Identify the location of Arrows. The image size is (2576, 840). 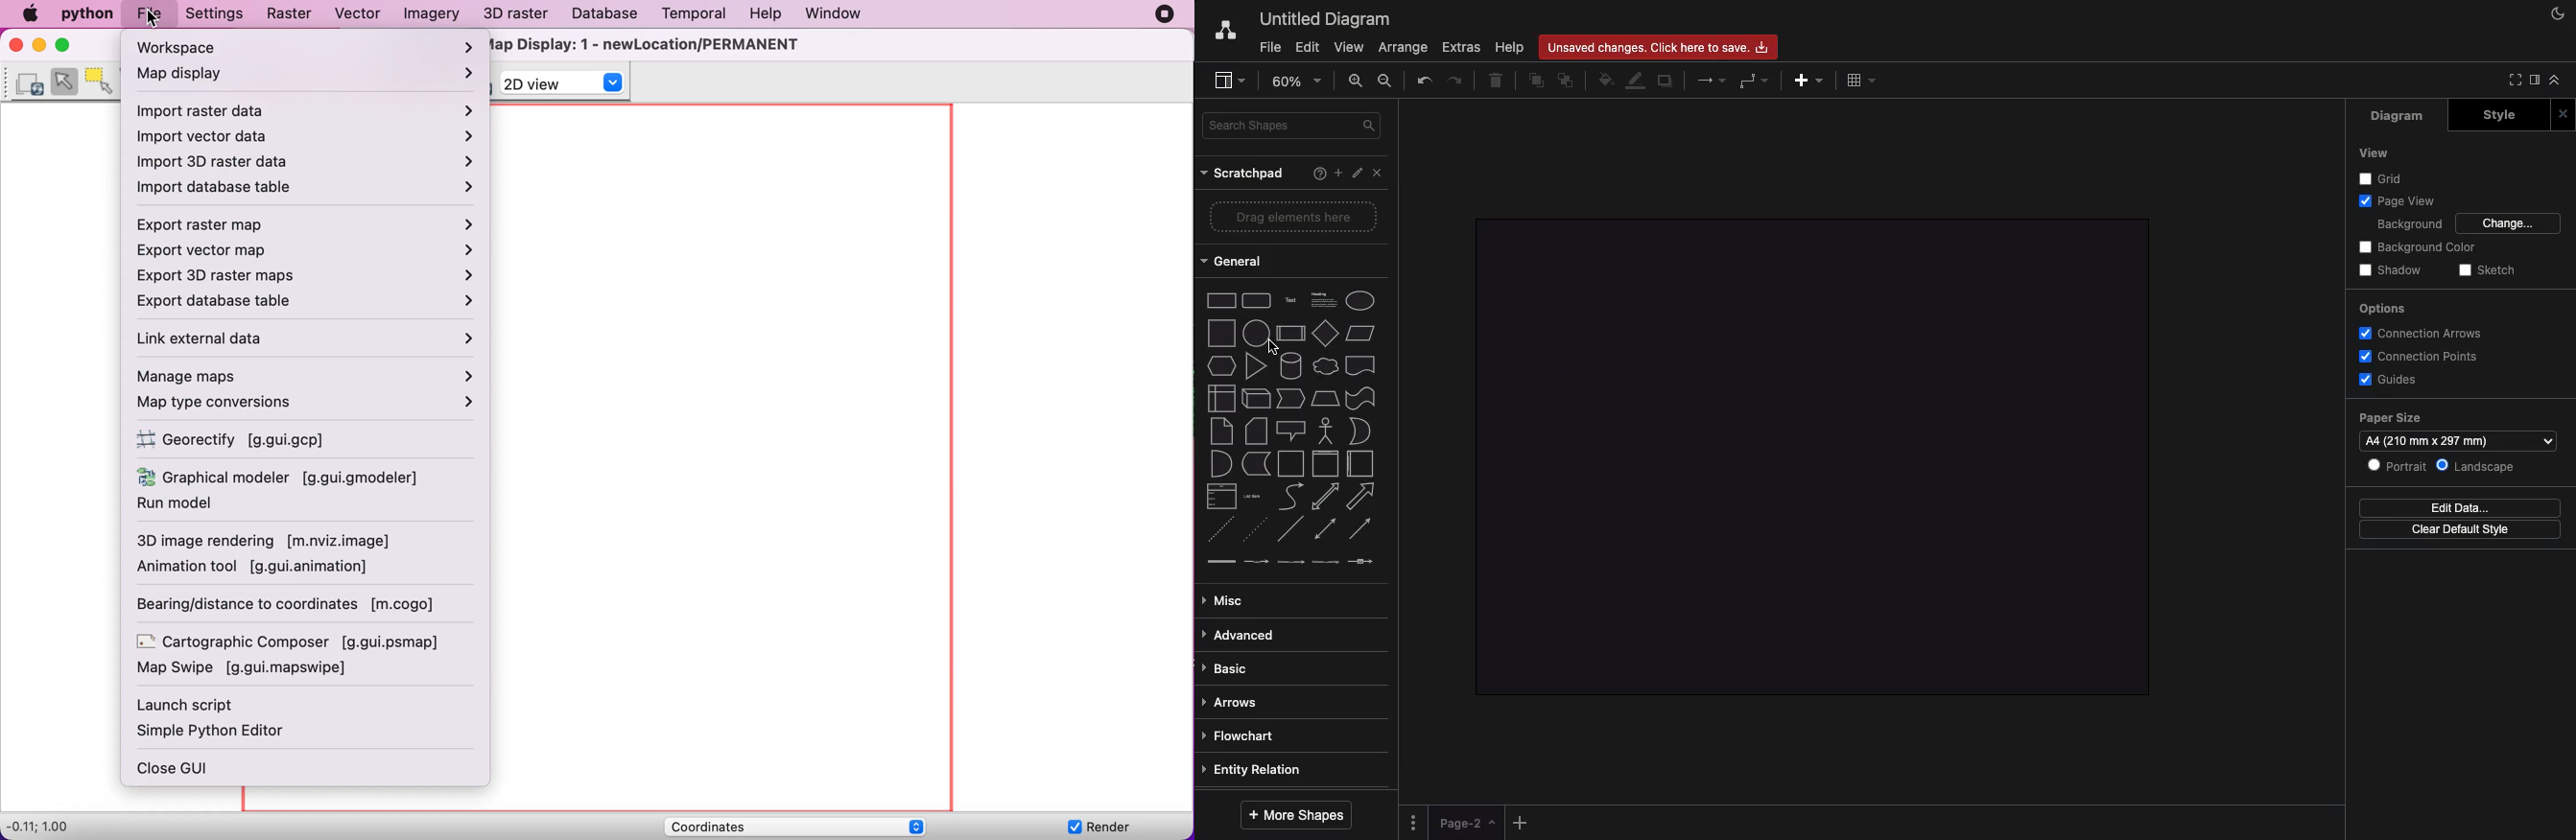
(1711, 80).